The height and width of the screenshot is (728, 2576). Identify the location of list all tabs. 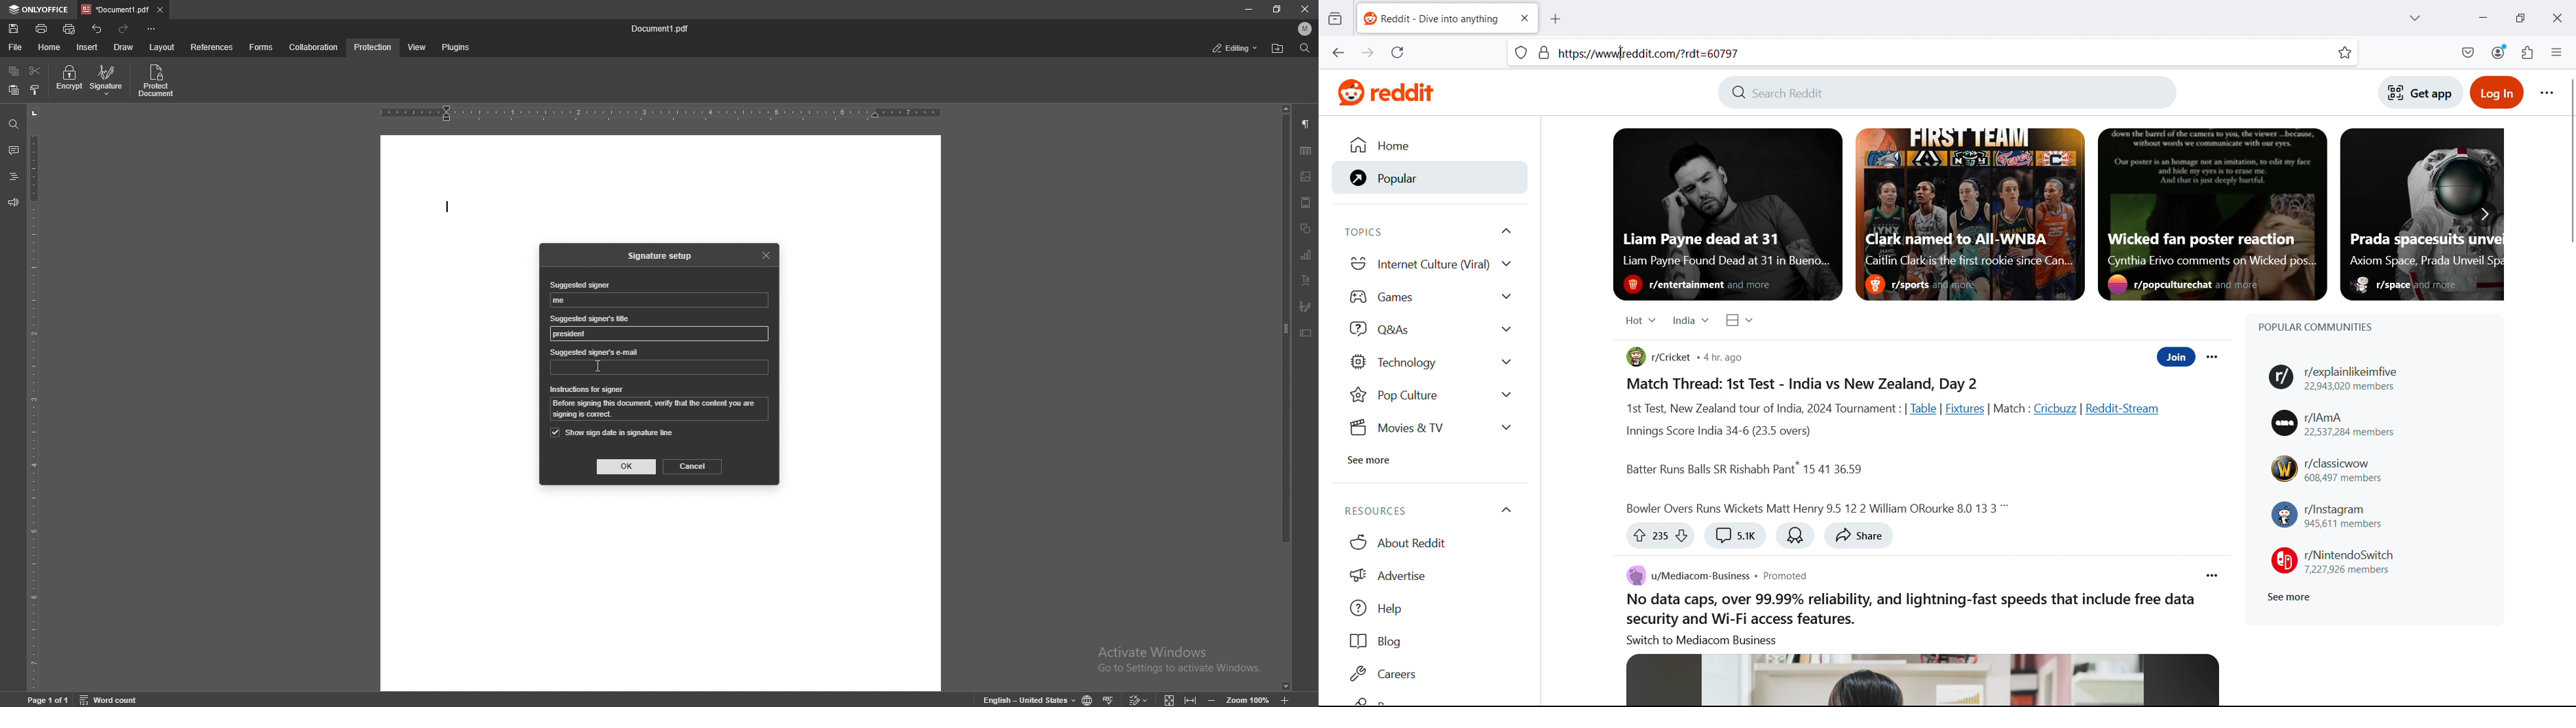
(2414, 16).